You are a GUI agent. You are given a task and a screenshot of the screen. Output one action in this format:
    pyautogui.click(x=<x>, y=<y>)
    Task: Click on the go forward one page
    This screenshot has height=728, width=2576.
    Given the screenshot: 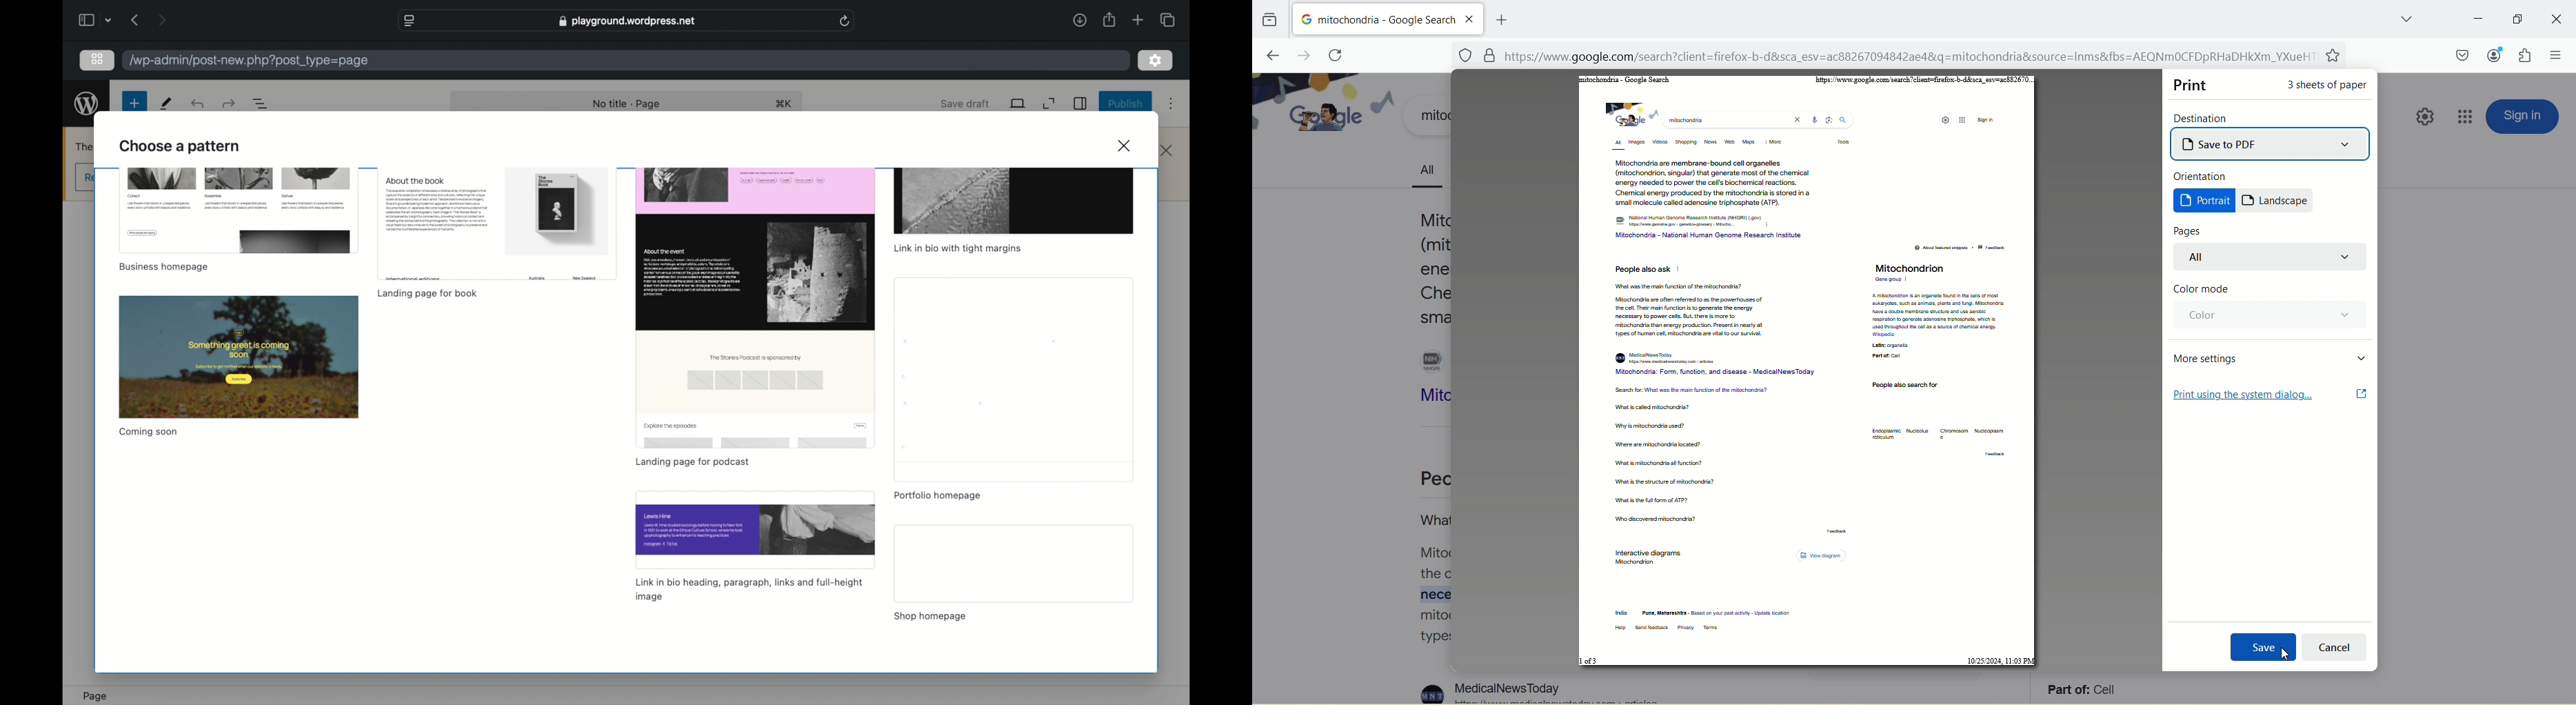 What is the action you would take?
    pyautogui.click(x=1300, y=54)
    